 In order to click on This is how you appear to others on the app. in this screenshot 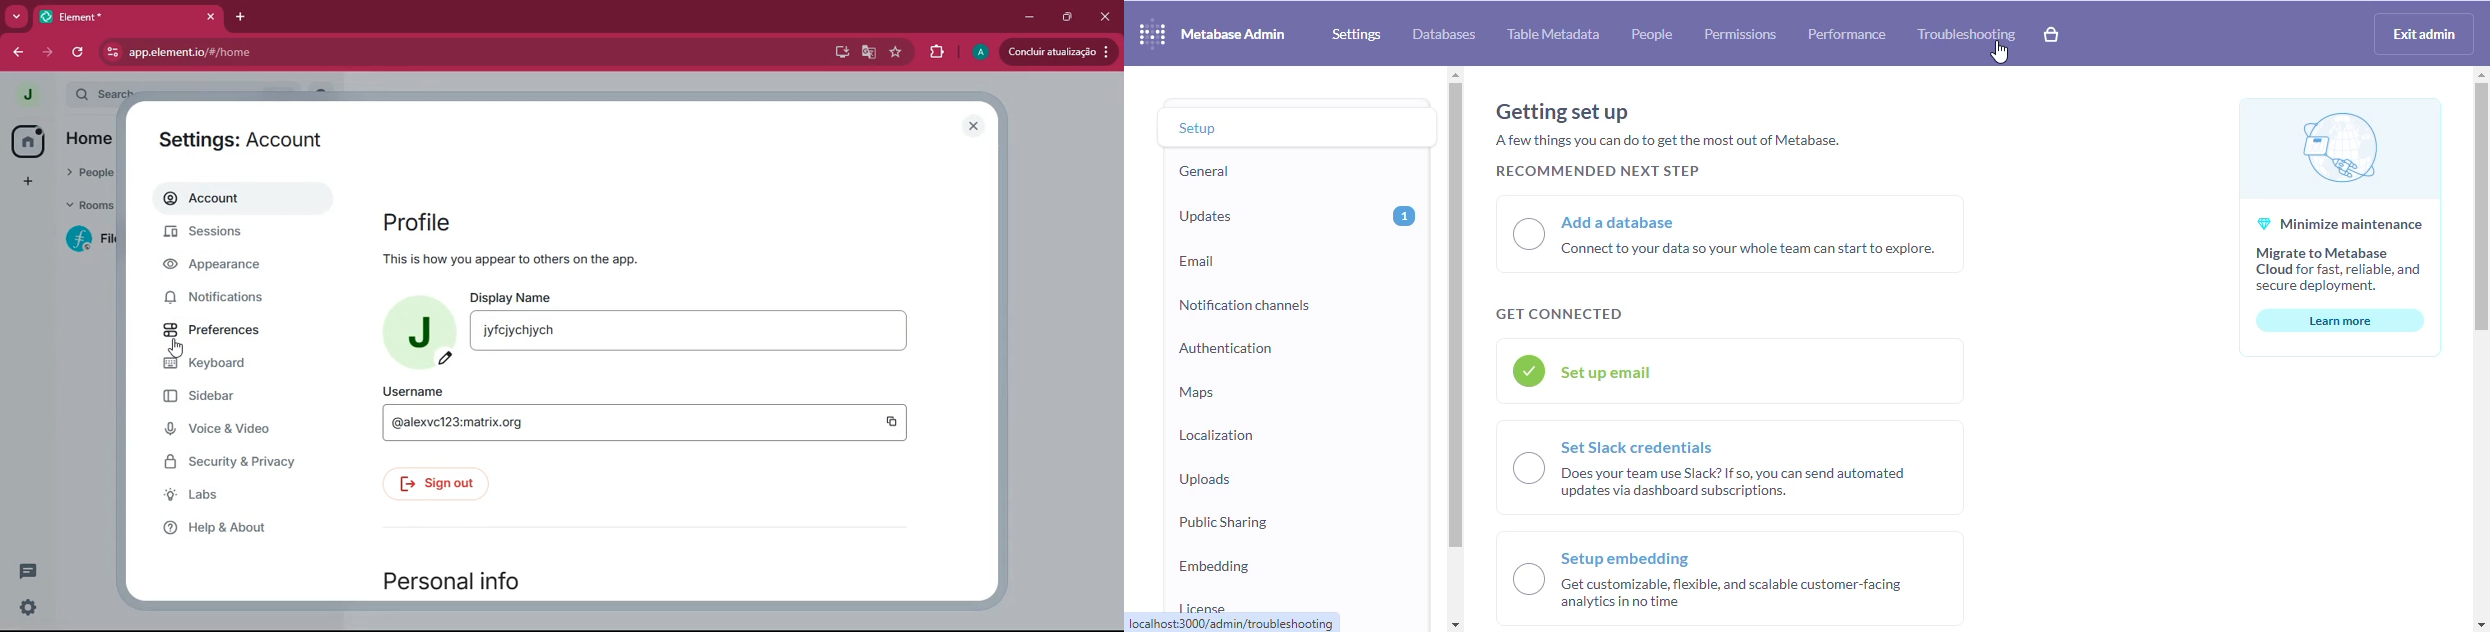, I will do `click(517, 261)`.